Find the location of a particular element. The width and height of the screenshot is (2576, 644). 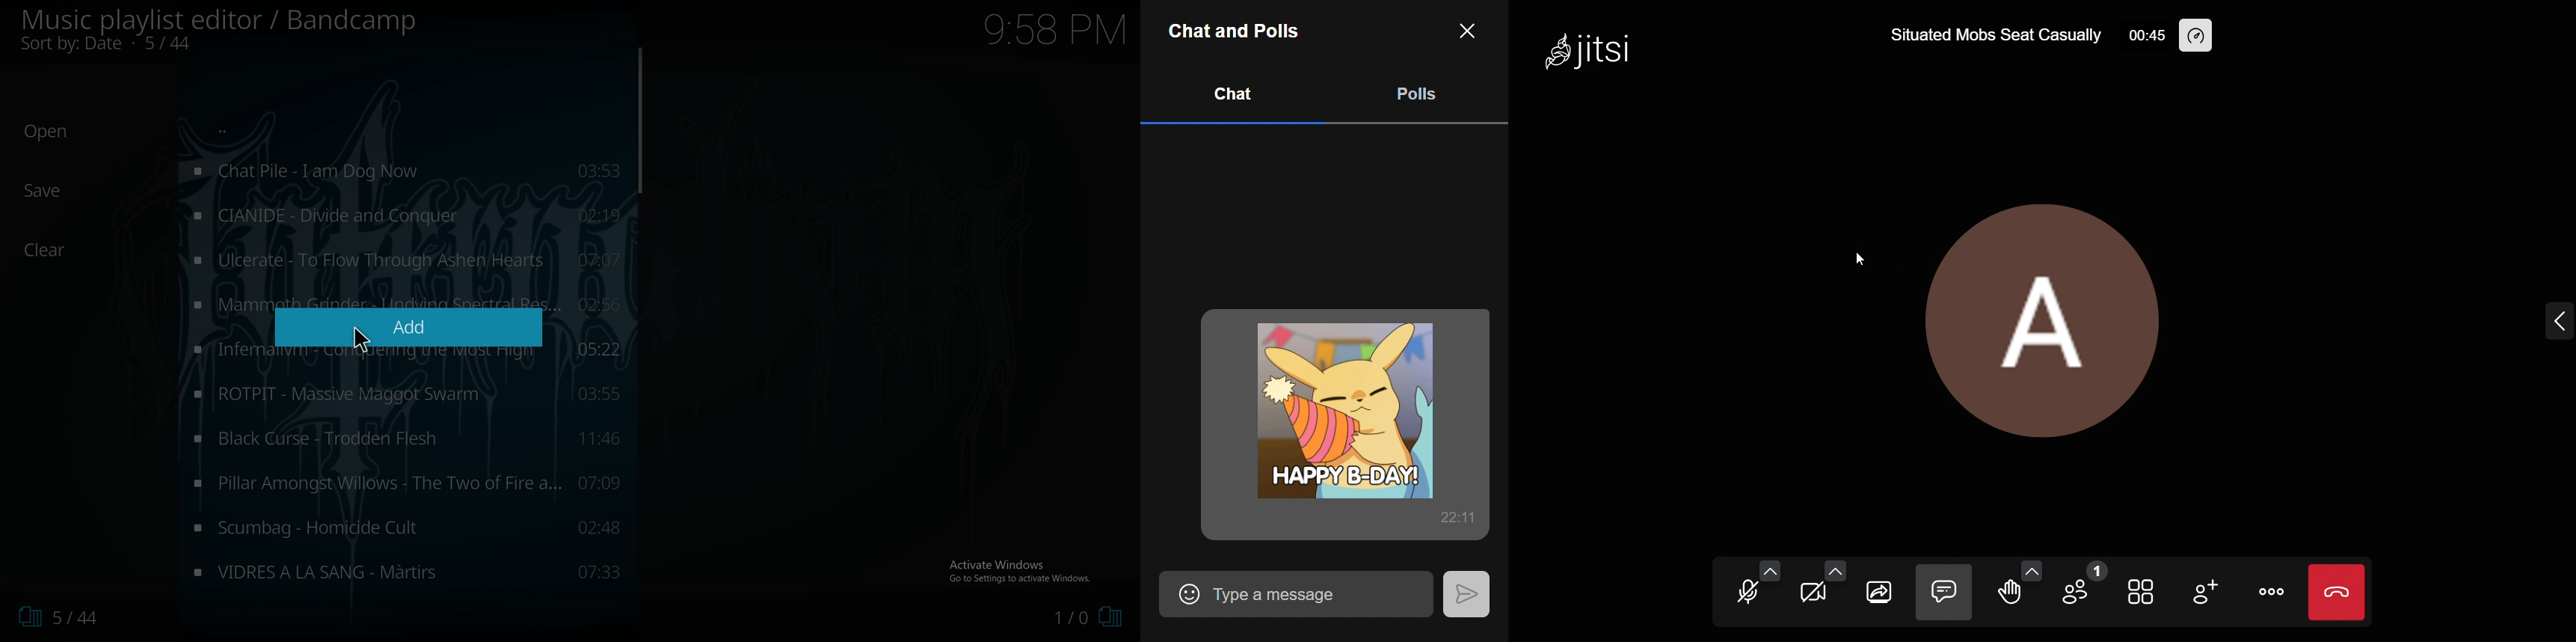

music is located at coordinates (404, 172).